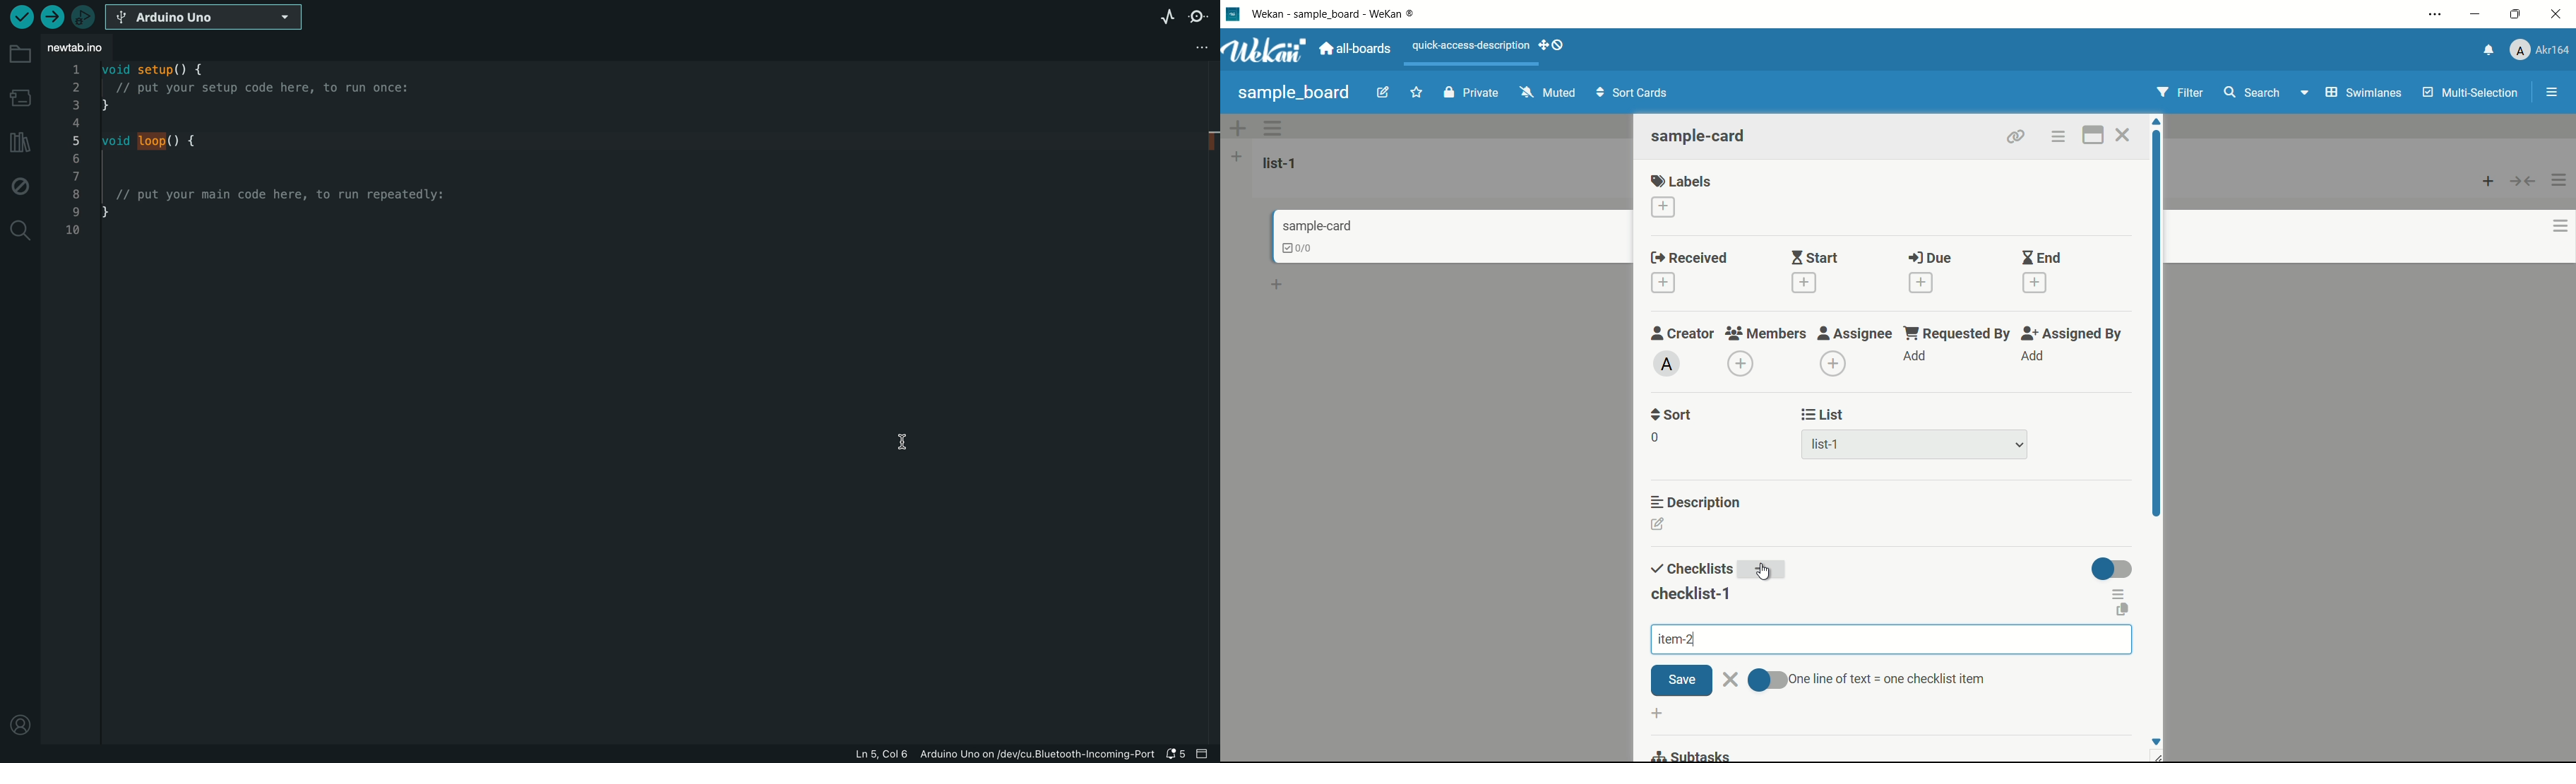  What do you see at coordinates (2474, 15) in the screenshot?
I see `minimize` at bounding box center [2474, 15].